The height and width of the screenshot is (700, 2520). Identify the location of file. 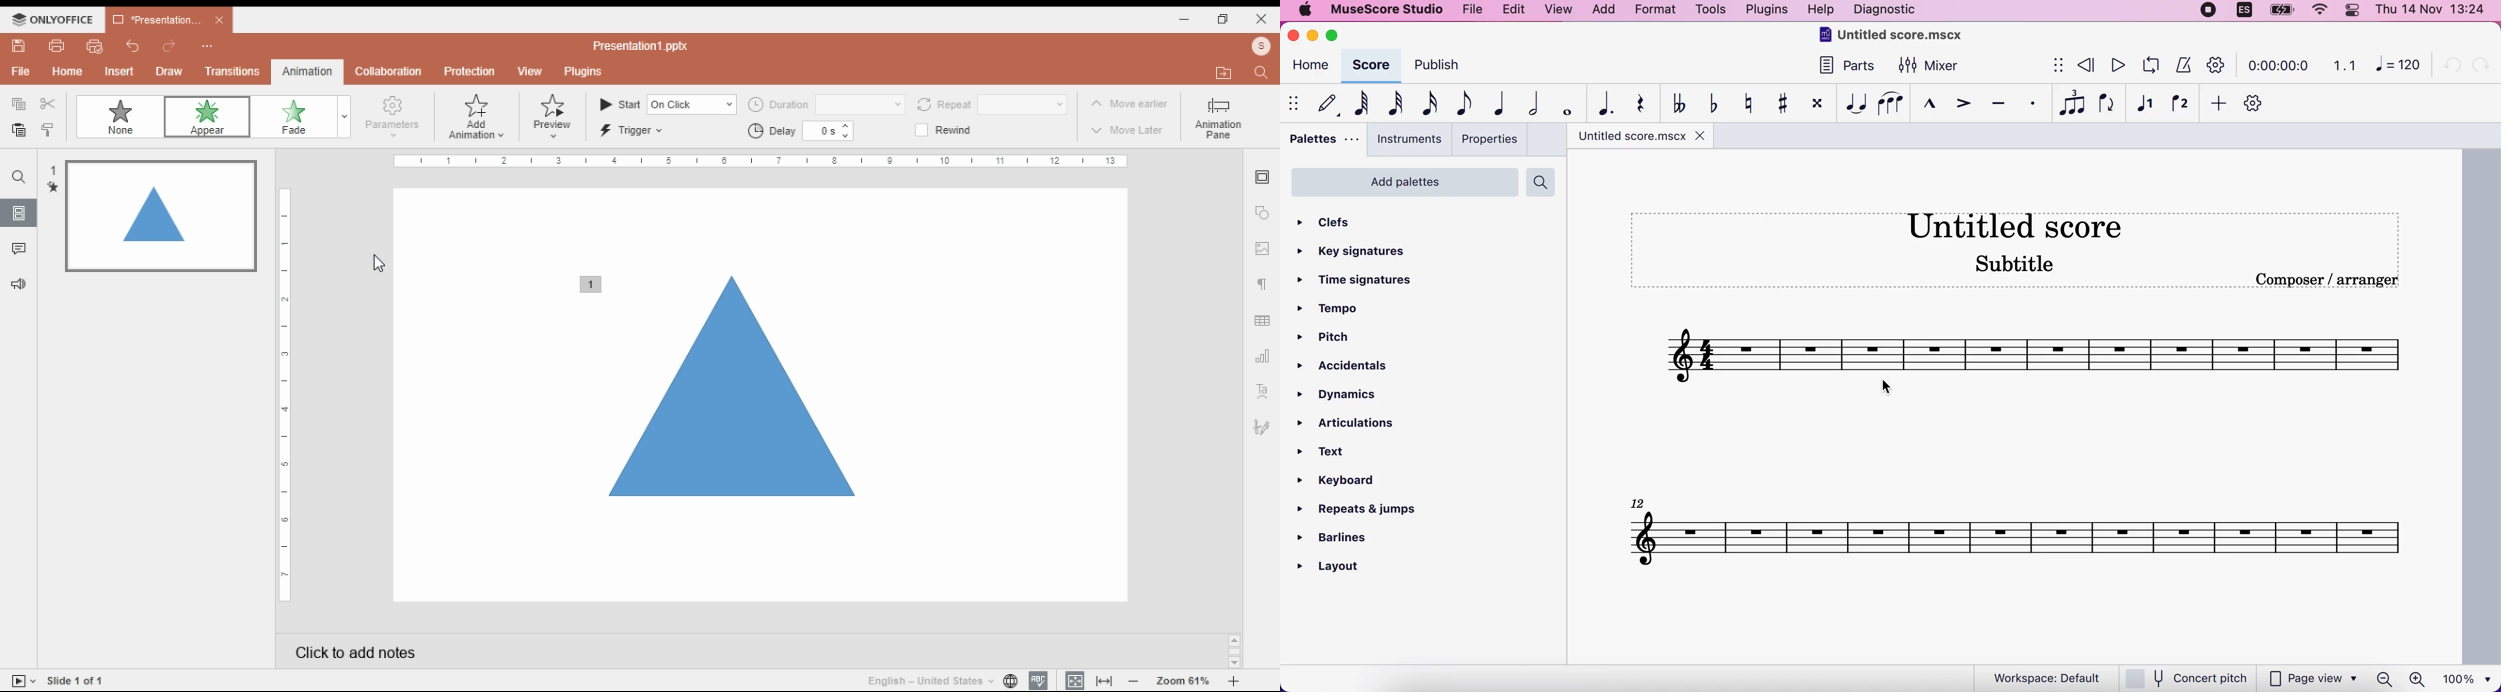
(1469, 10).